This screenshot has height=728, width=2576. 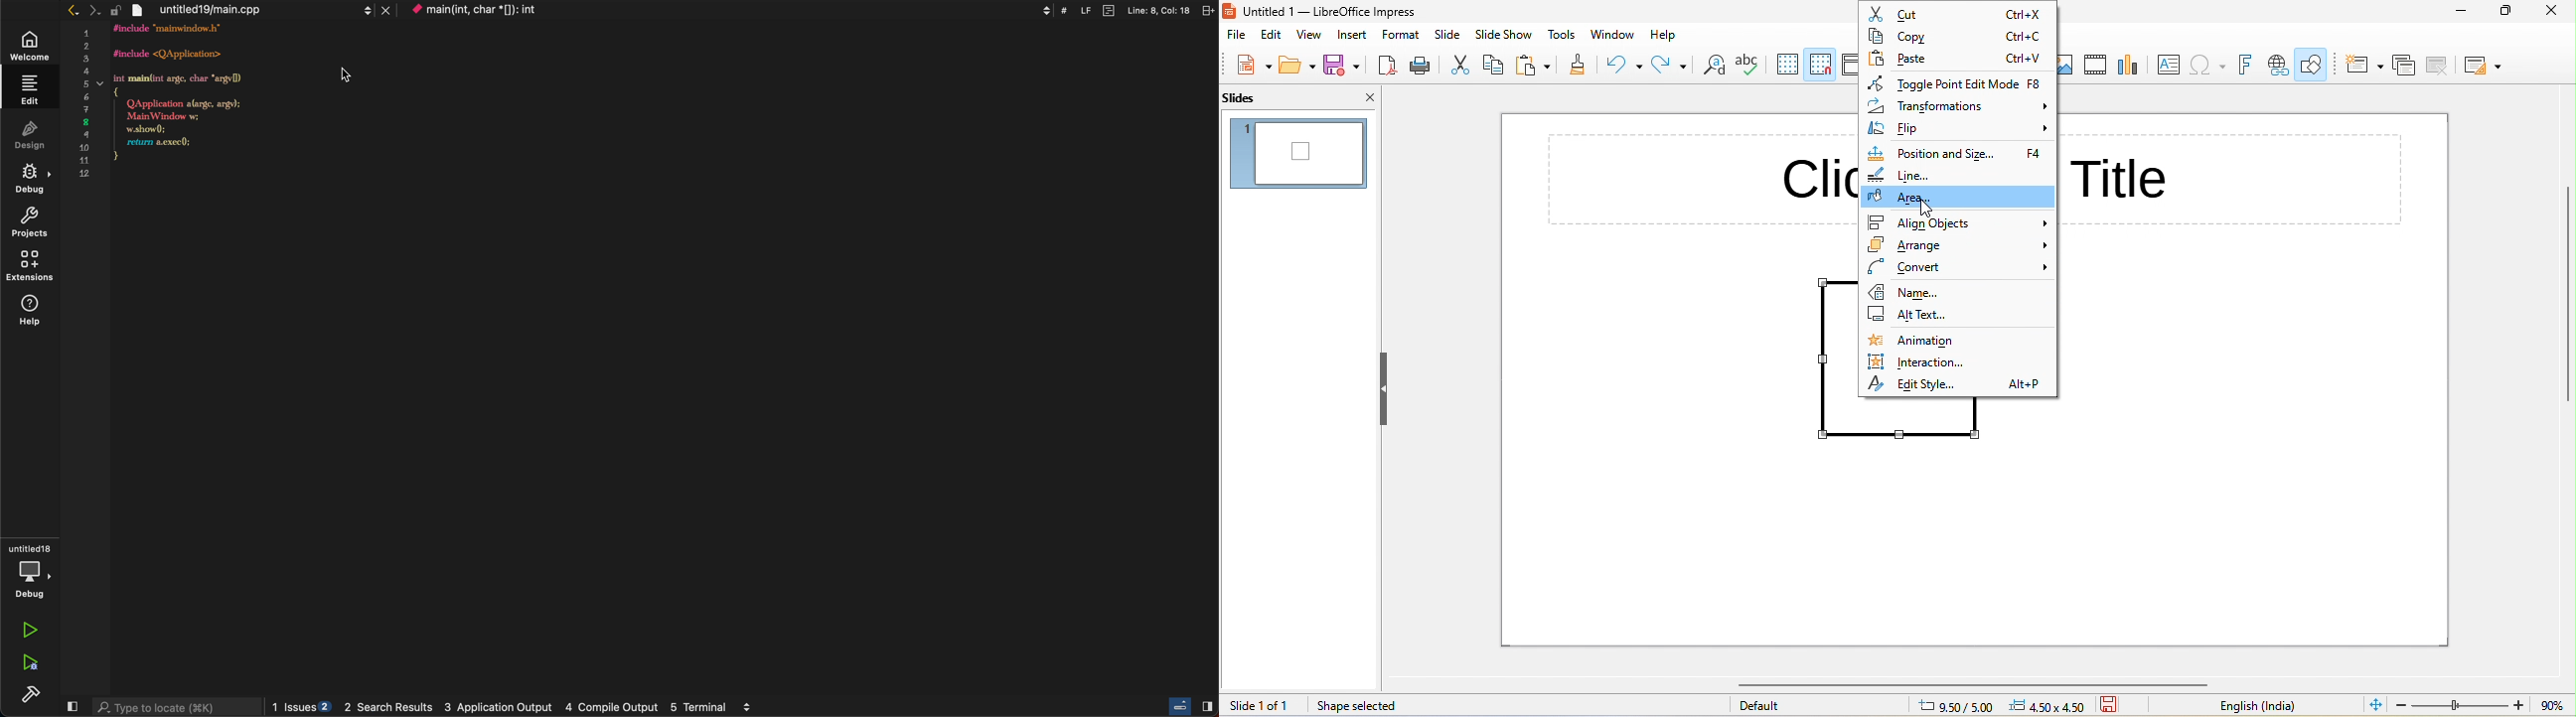 What do you see at coordinates (1459, 64) in the screenshot?
I see `cut` at bounding box center [1459, 64].